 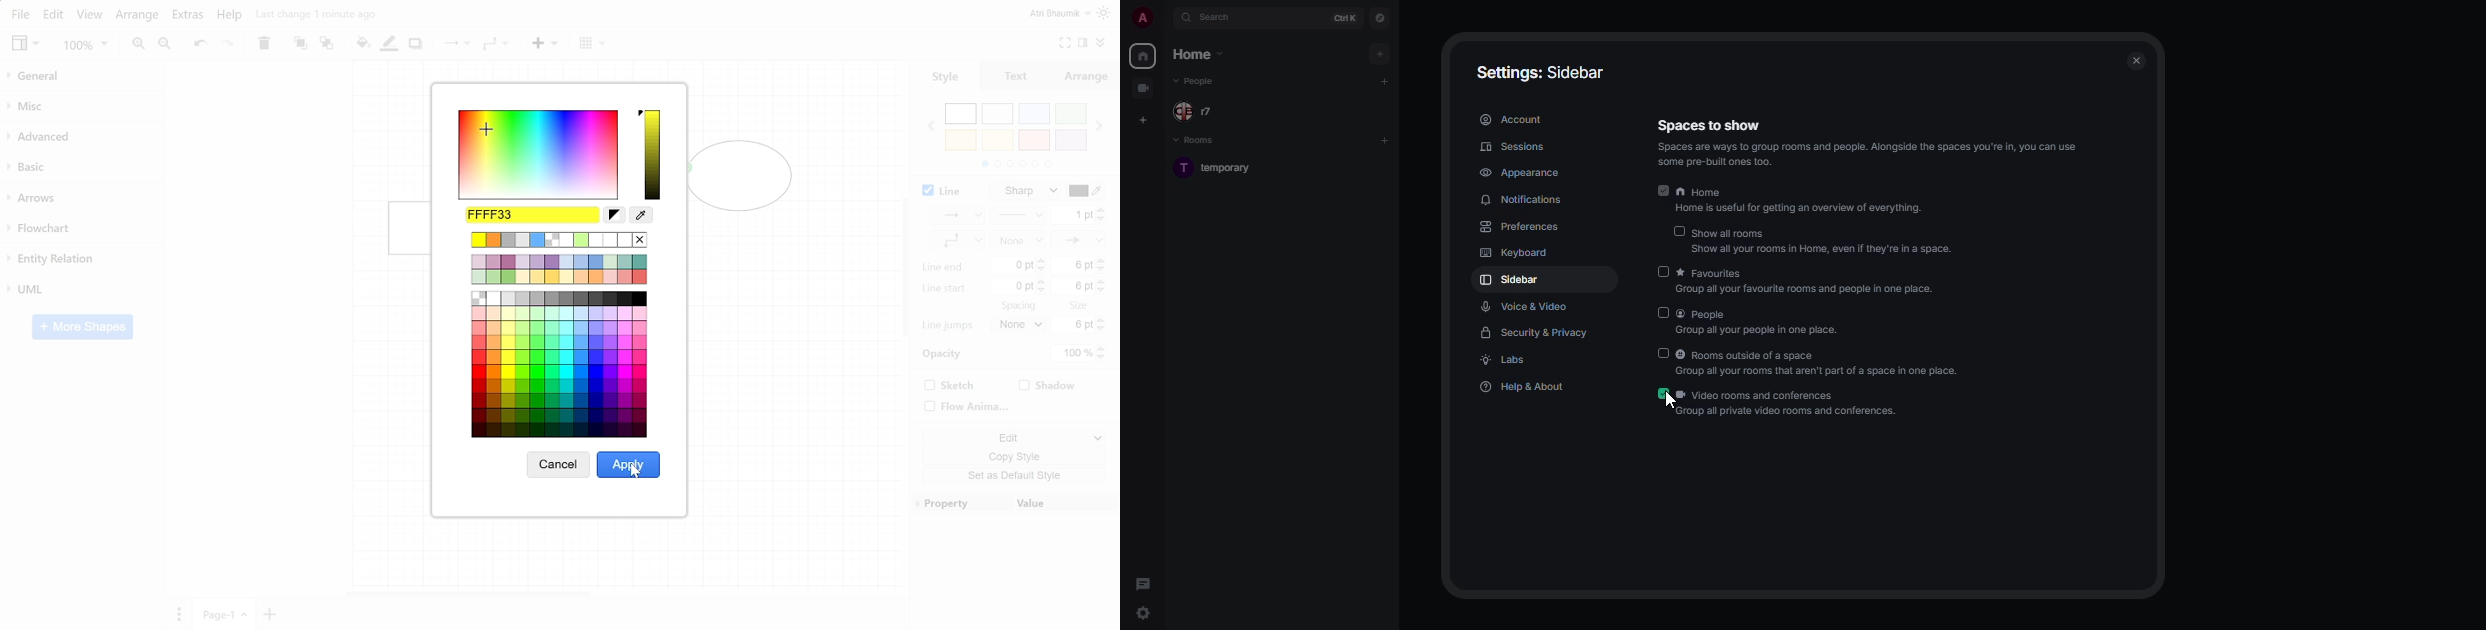 I want to click on disabled, so click(x=1678, y=231).